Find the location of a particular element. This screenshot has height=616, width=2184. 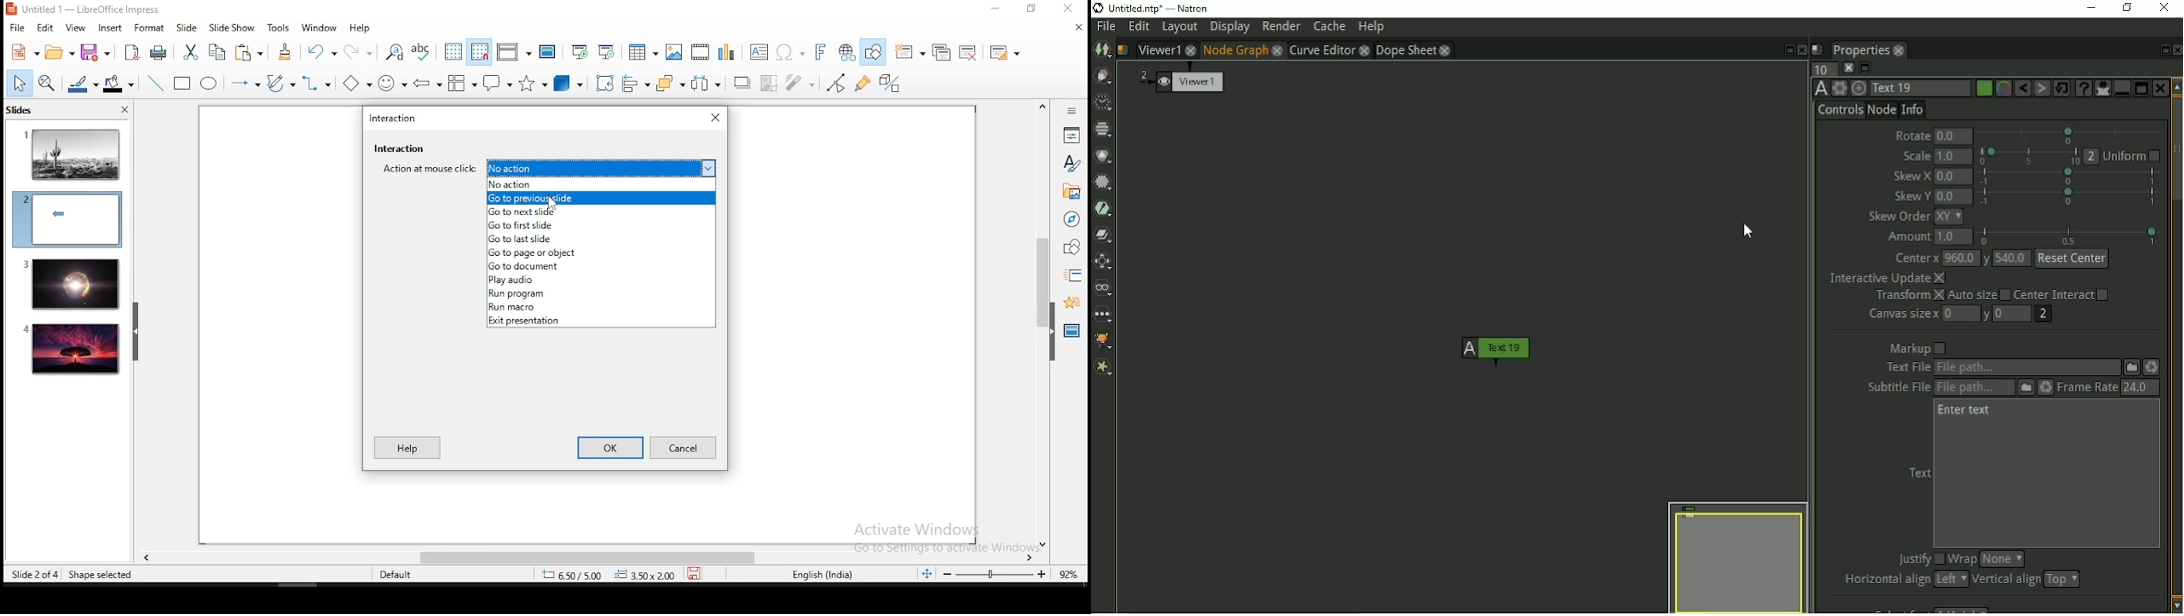

line fill is located at coordinates (81, 84).